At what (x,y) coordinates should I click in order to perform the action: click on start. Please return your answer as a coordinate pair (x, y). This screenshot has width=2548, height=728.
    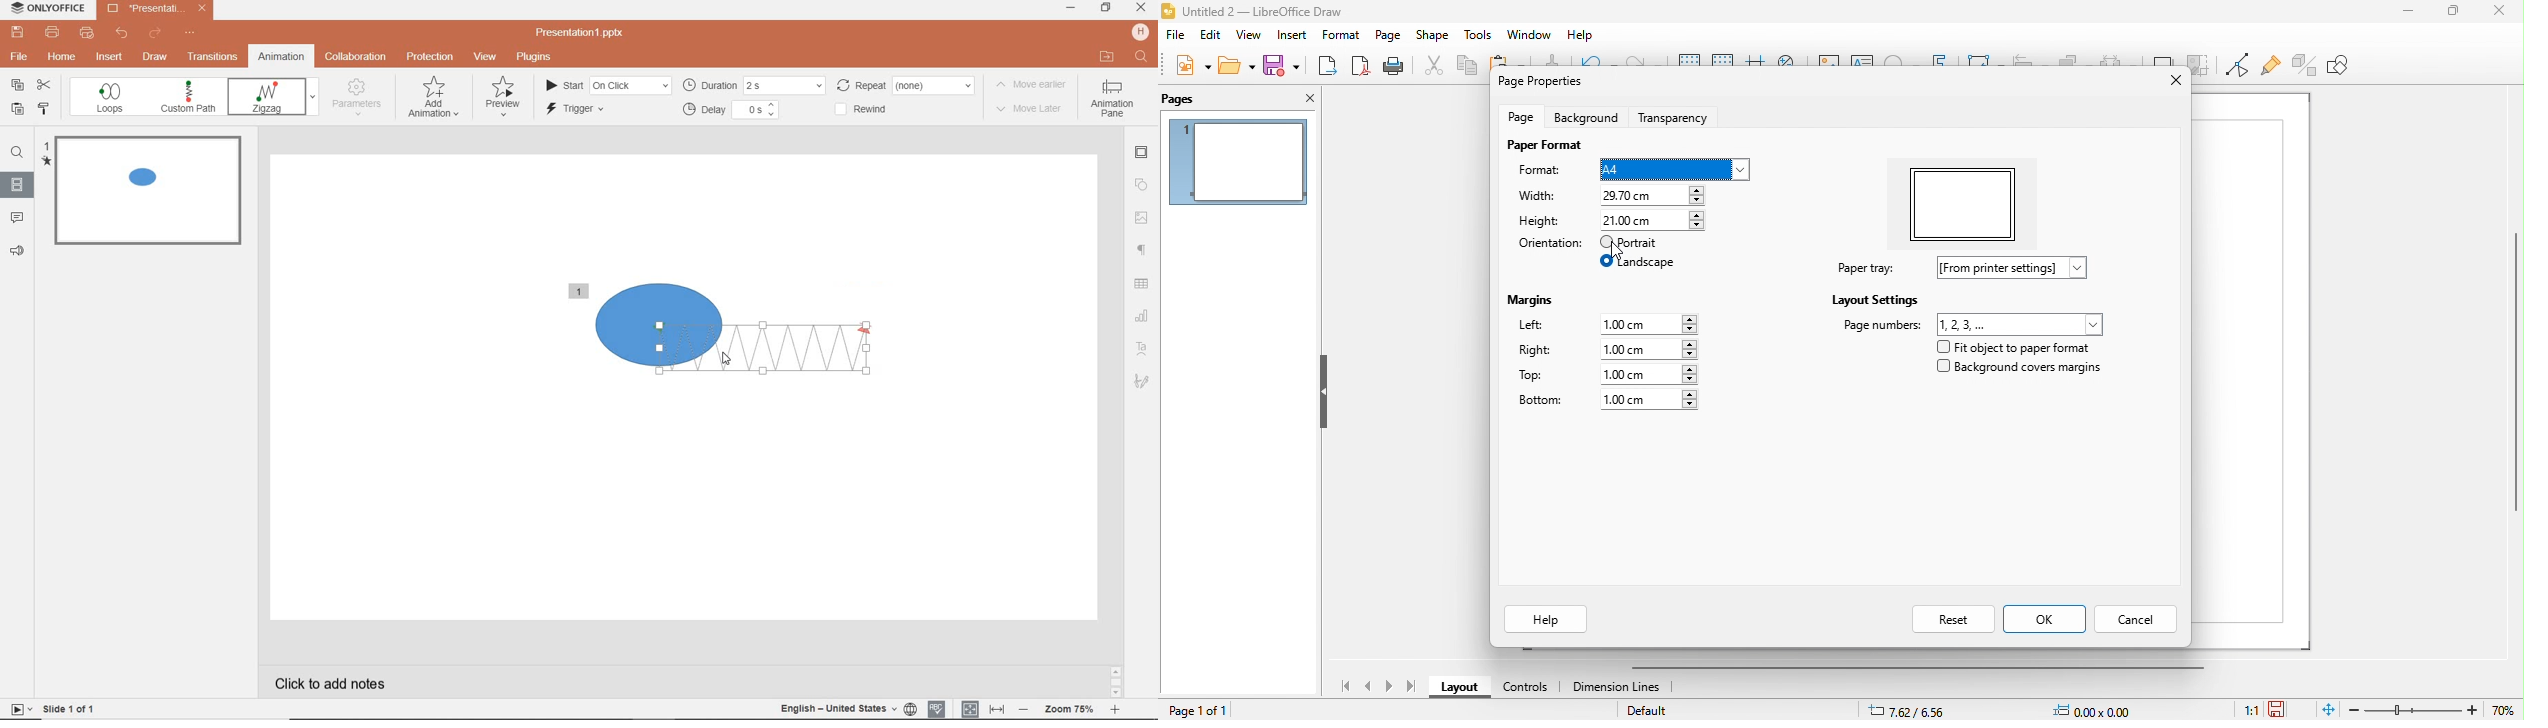
    Looking at the image, I should click on (607, 86).